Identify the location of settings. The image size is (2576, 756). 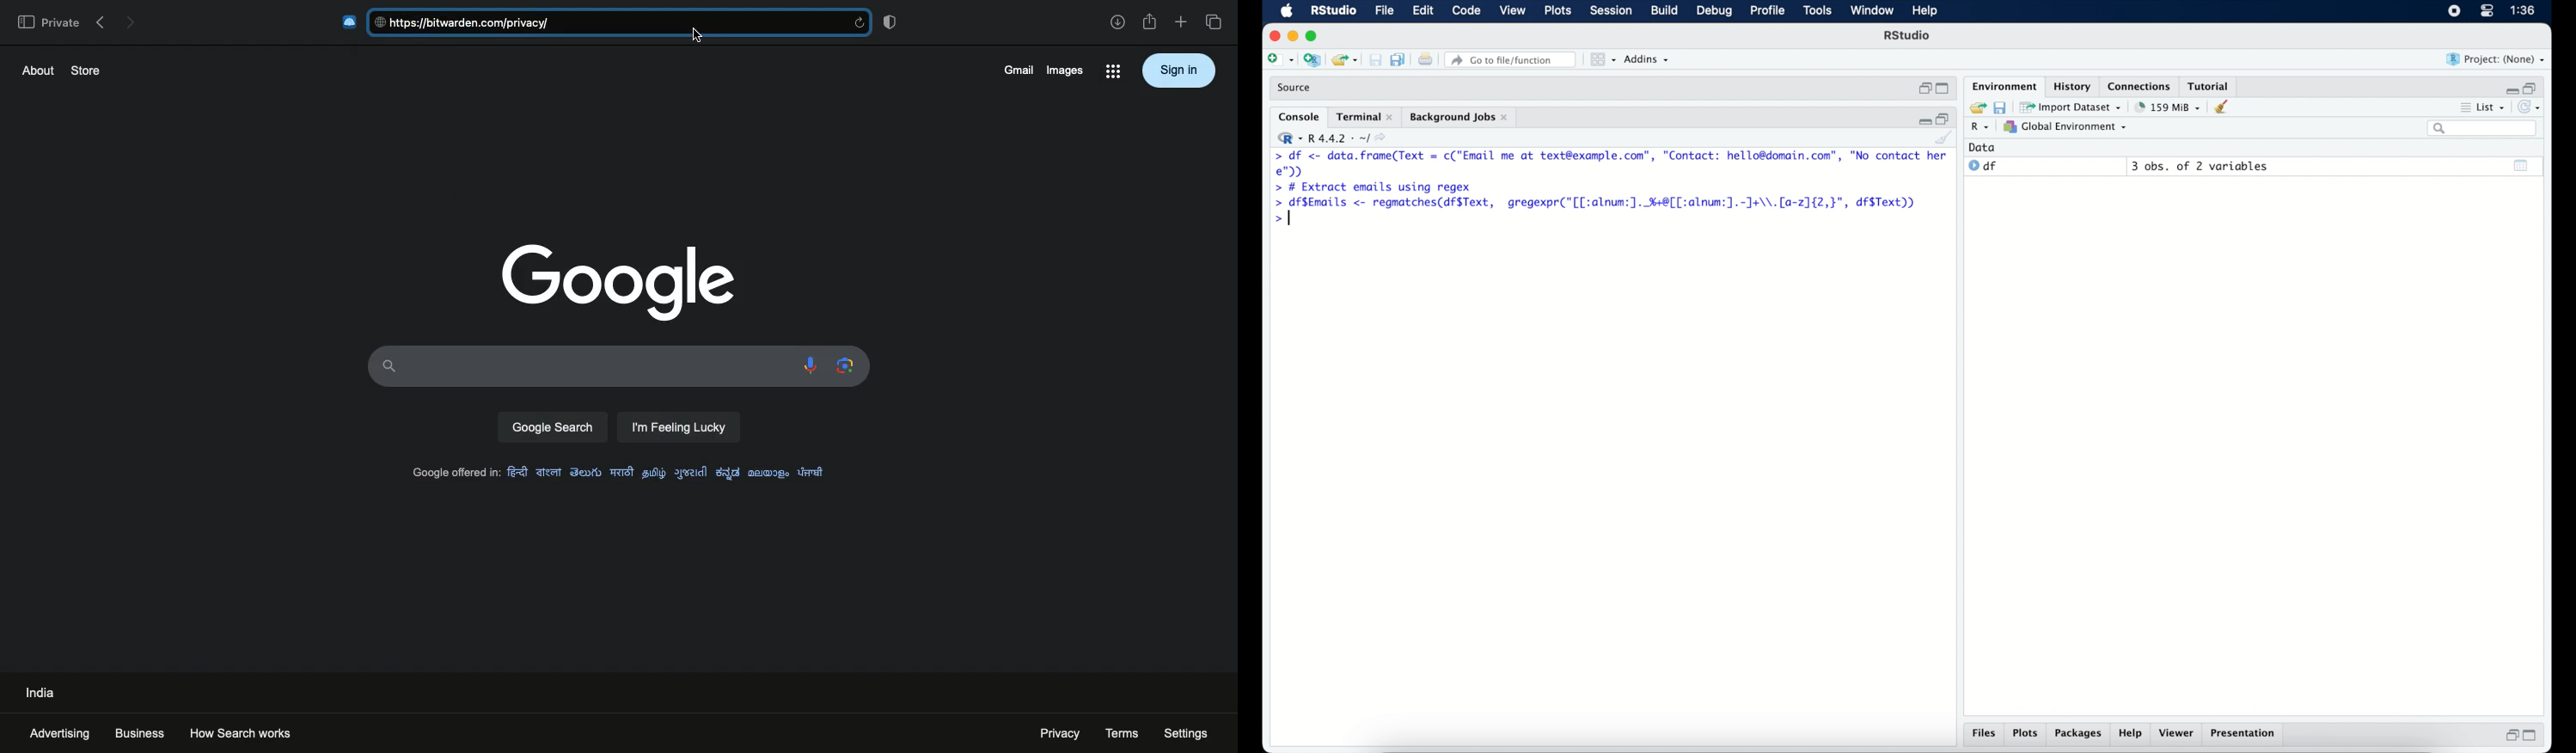
(1187, 732).